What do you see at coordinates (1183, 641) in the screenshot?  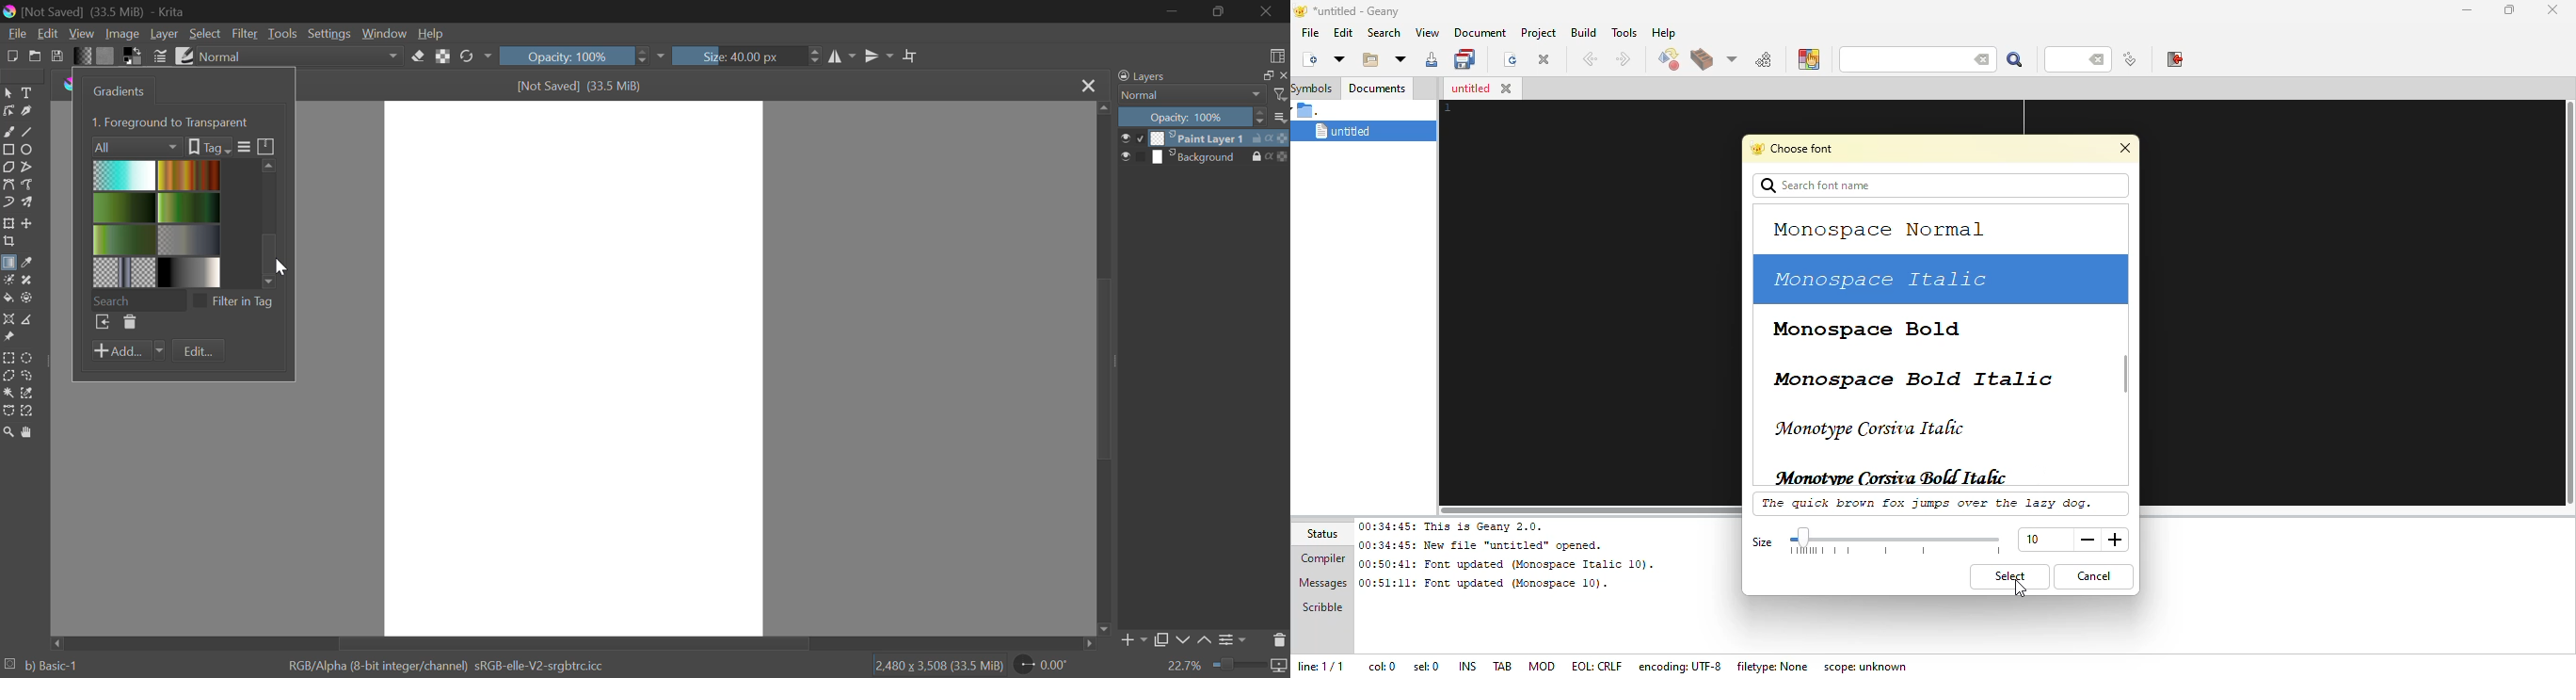 I see `Move Layer Down` at bounding box center [1183, 641].